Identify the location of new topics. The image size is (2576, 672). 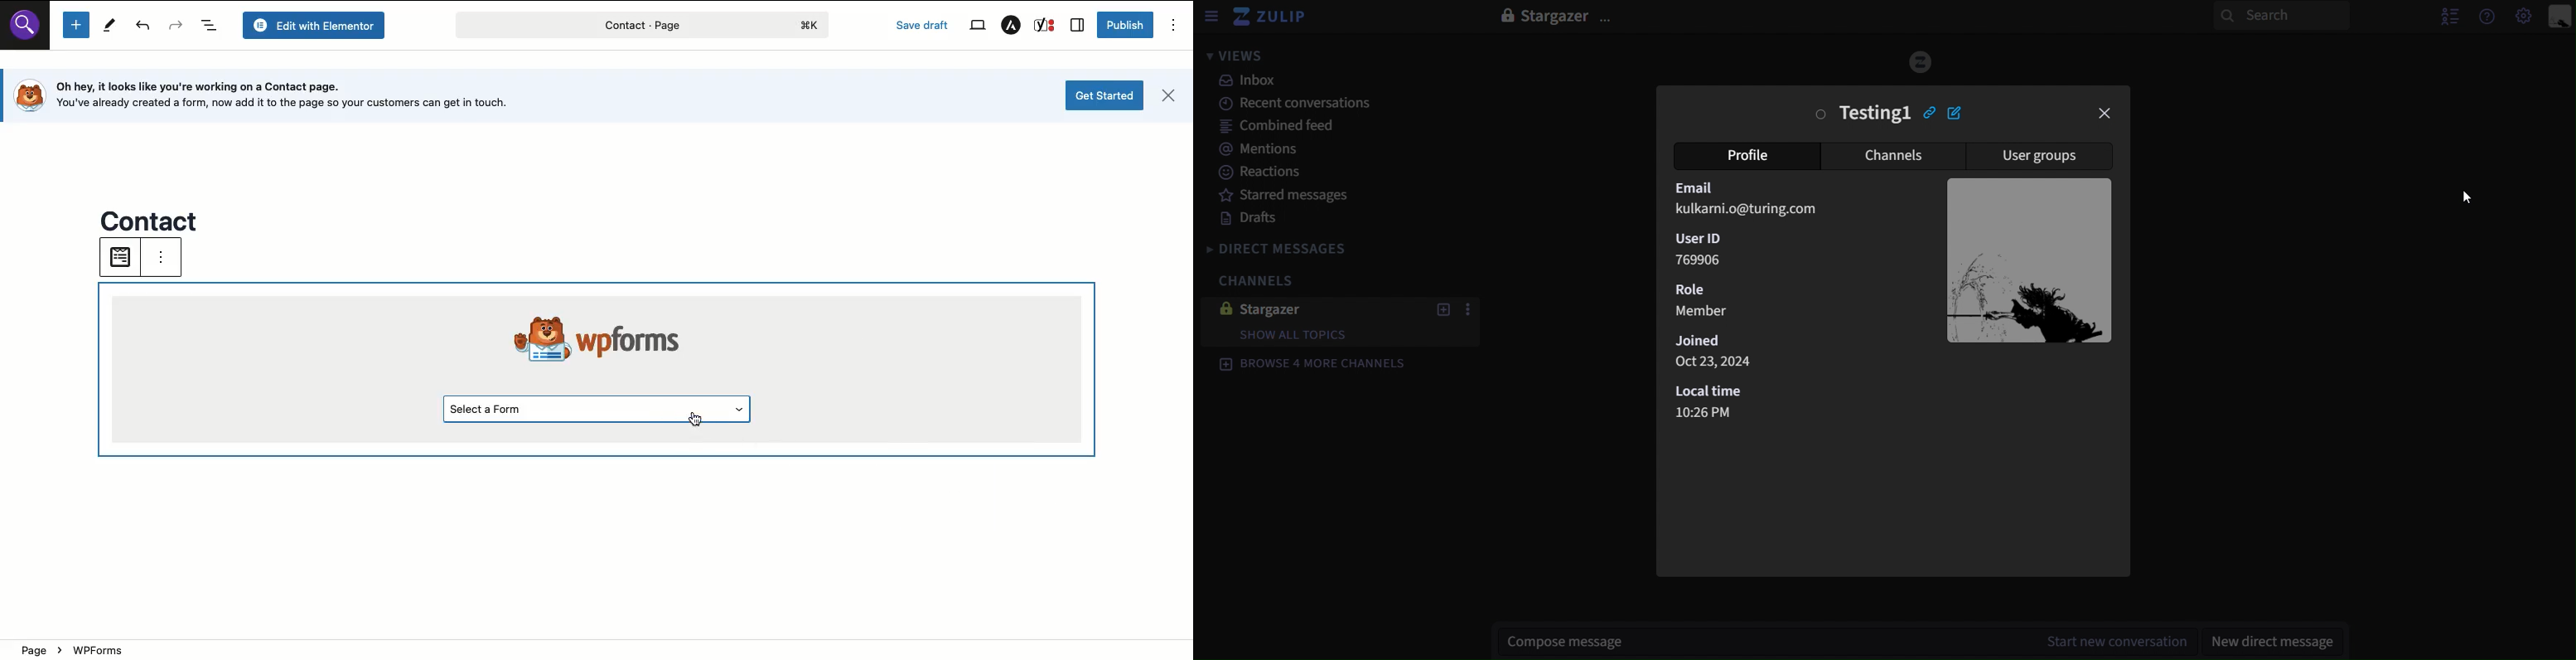
(1443, 310).